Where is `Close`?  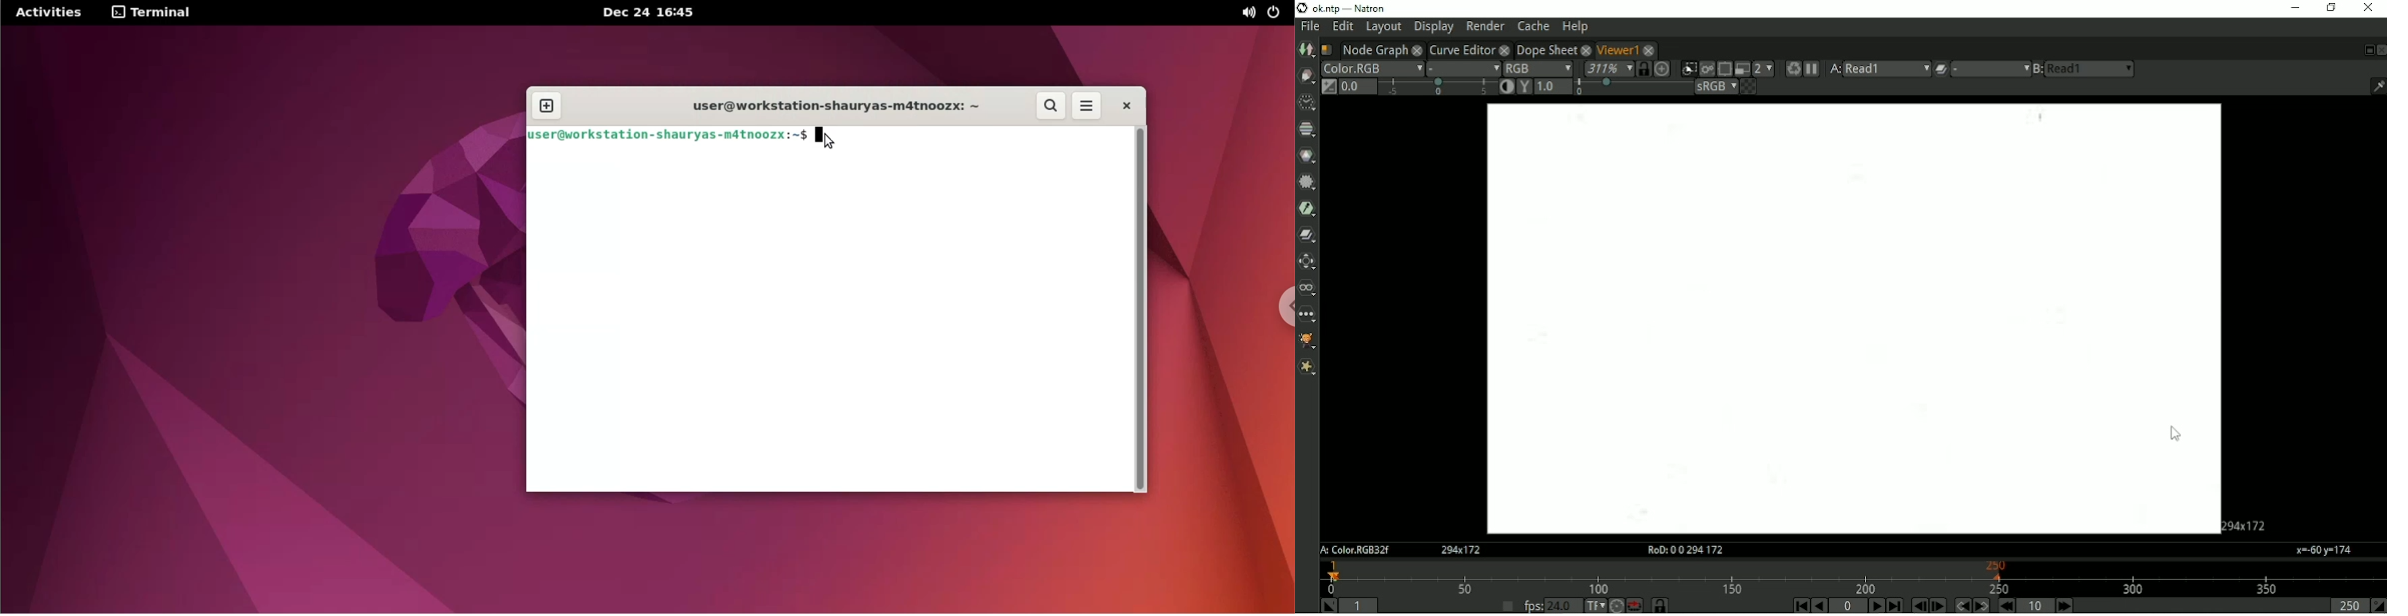 Close is located at coordinates (2381, 50).